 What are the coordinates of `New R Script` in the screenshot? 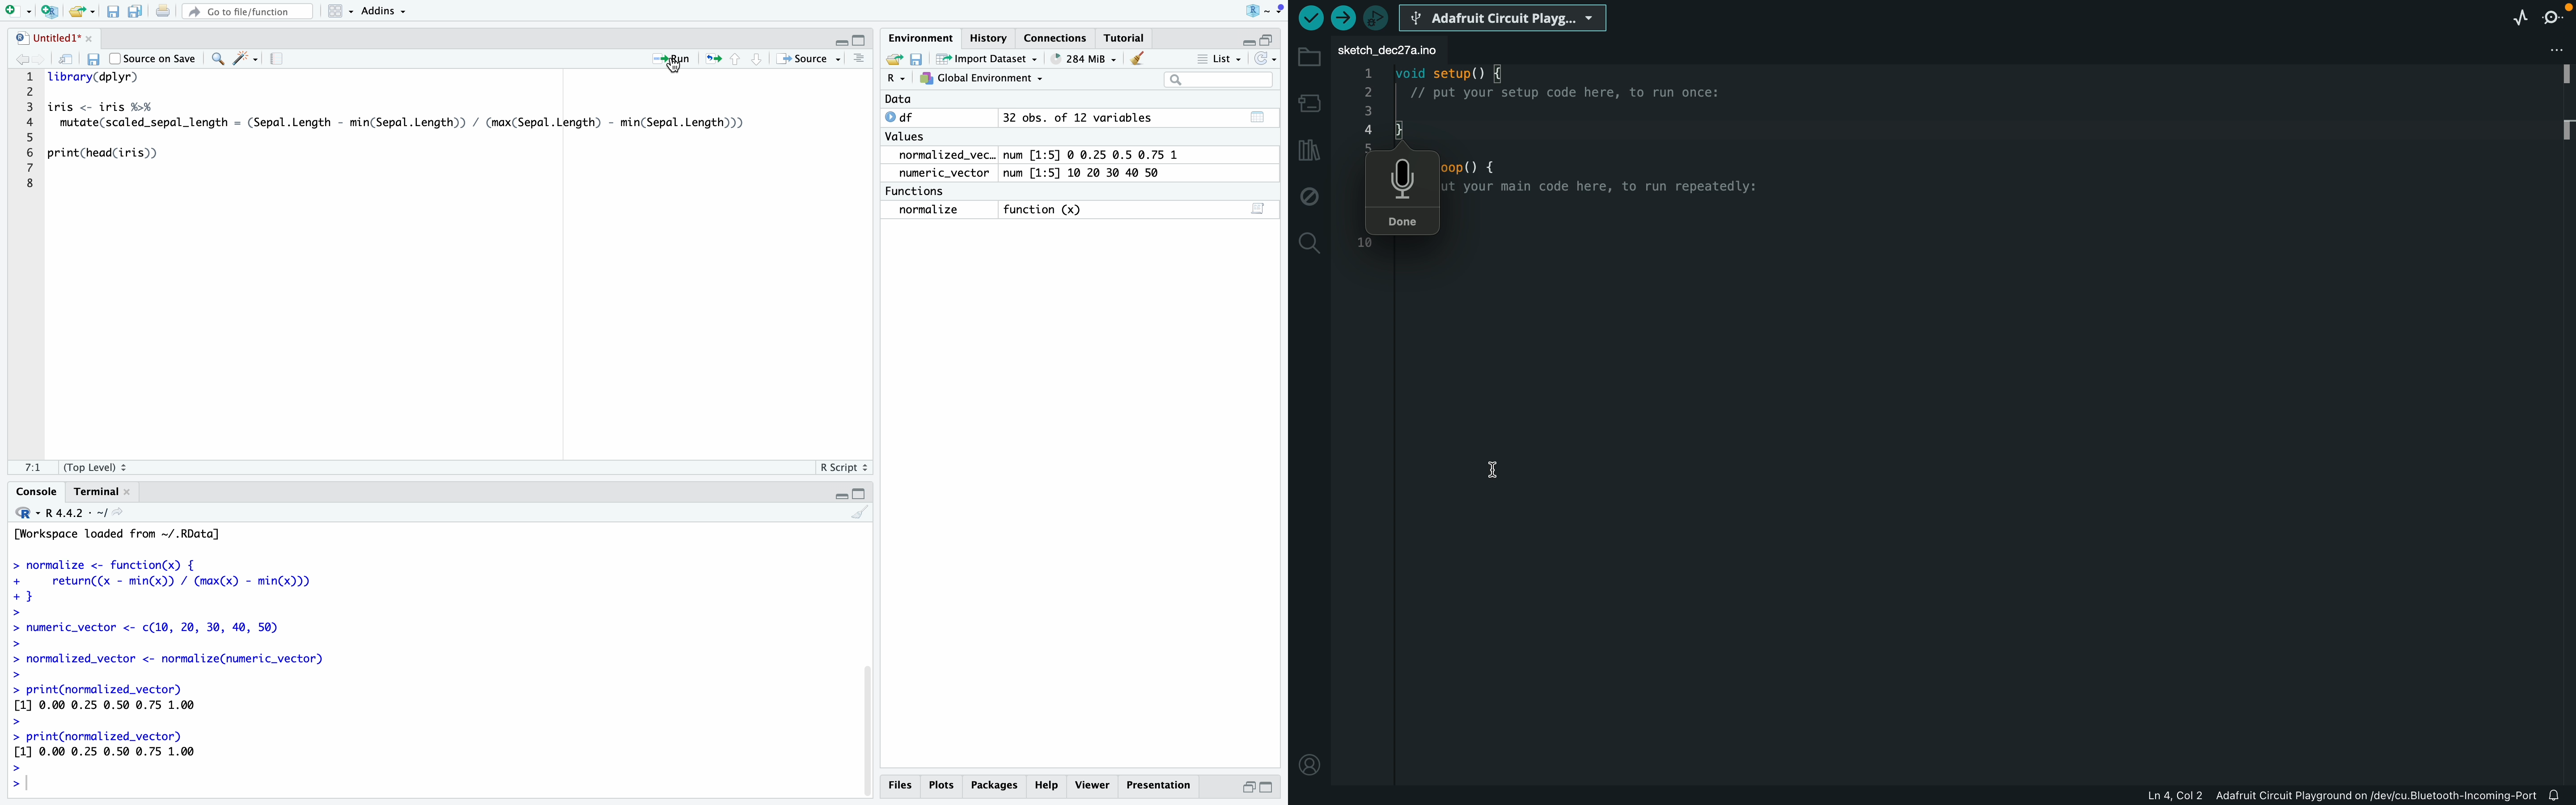 It's located at (49, 12).